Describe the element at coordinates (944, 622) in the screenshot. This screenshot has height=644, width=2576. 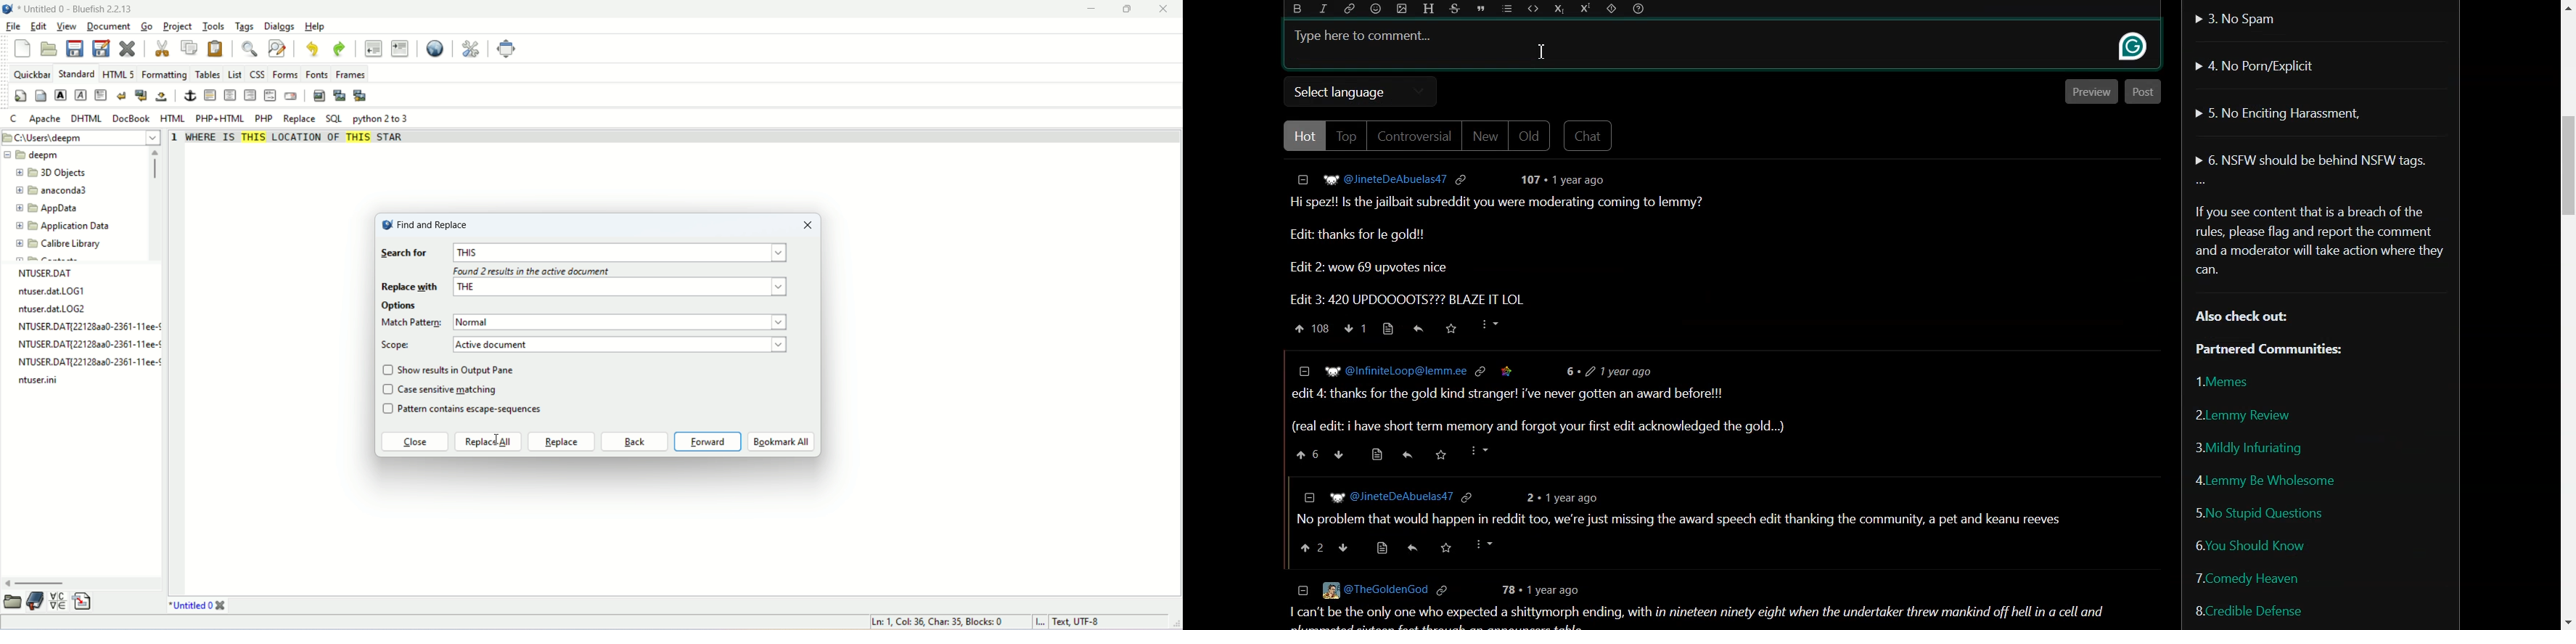
I see `Ln 1, Col 35, Char 35, Blocks 0` at that location.